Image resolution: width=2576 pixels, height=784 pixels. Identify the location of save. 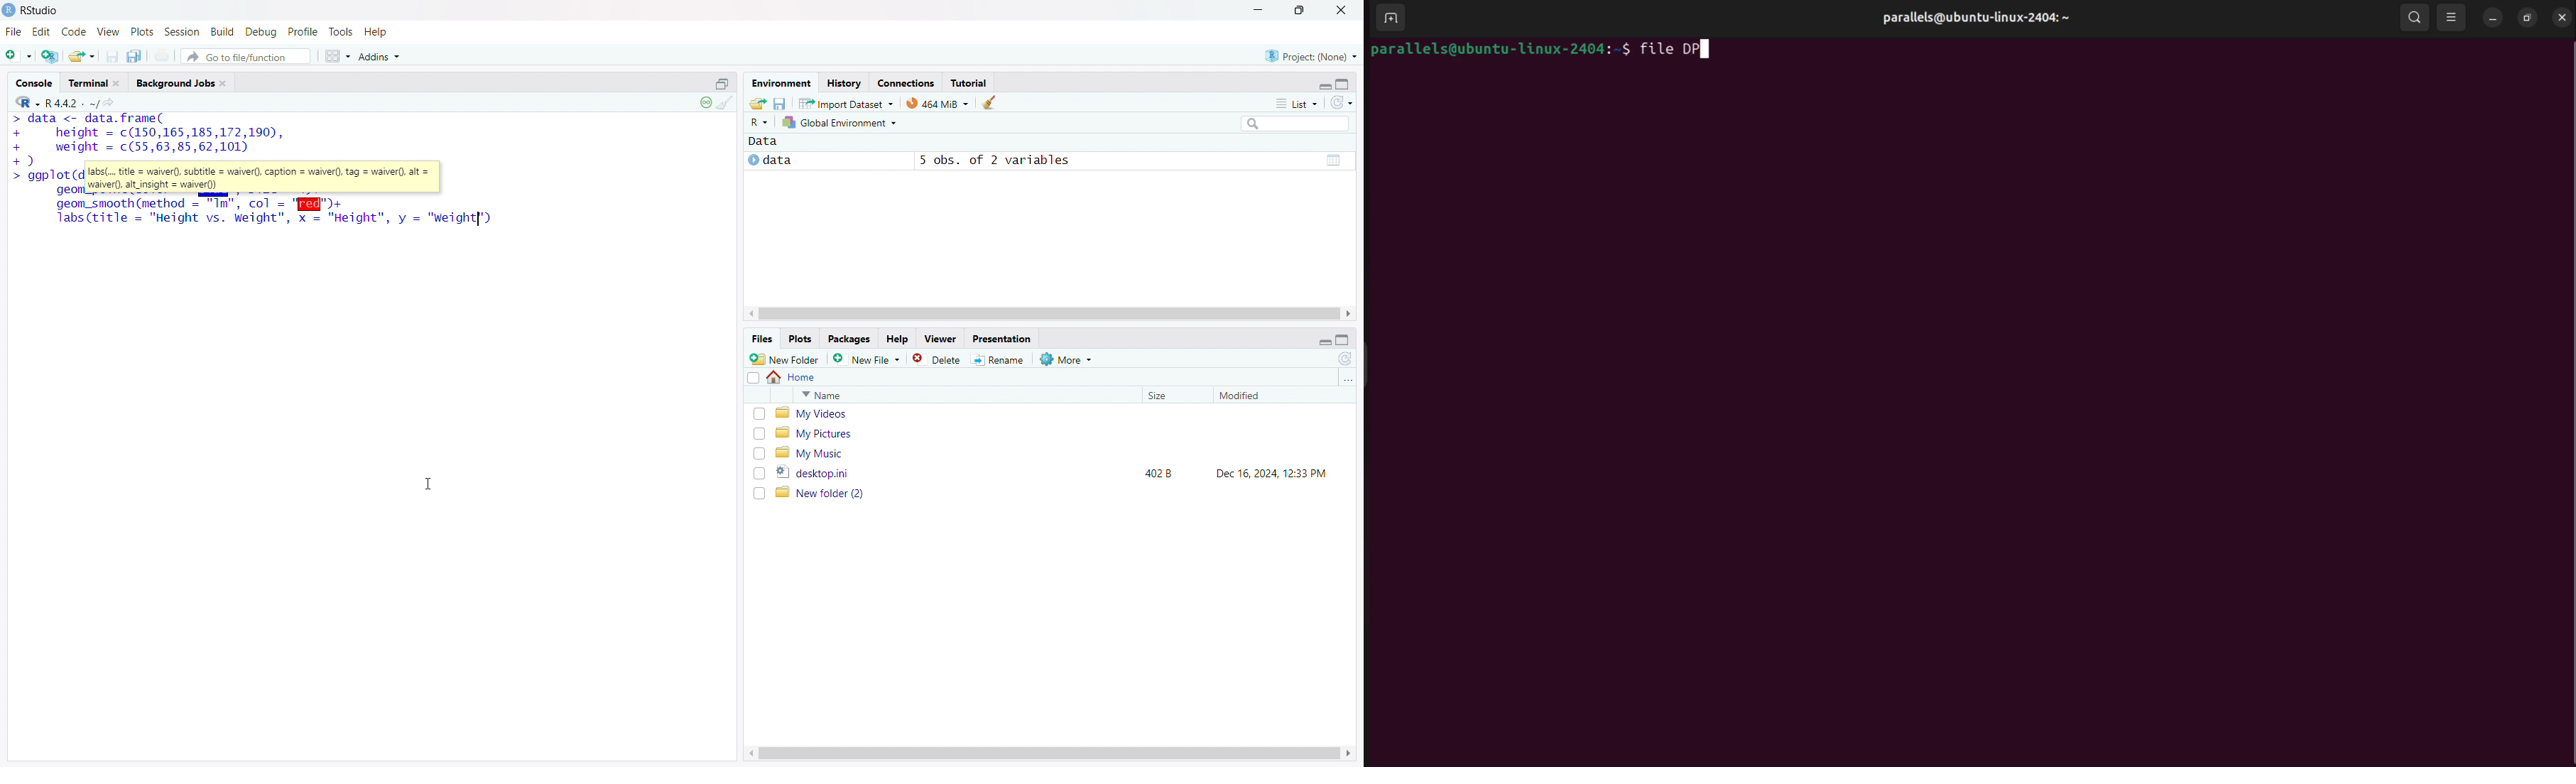
(112, 56).